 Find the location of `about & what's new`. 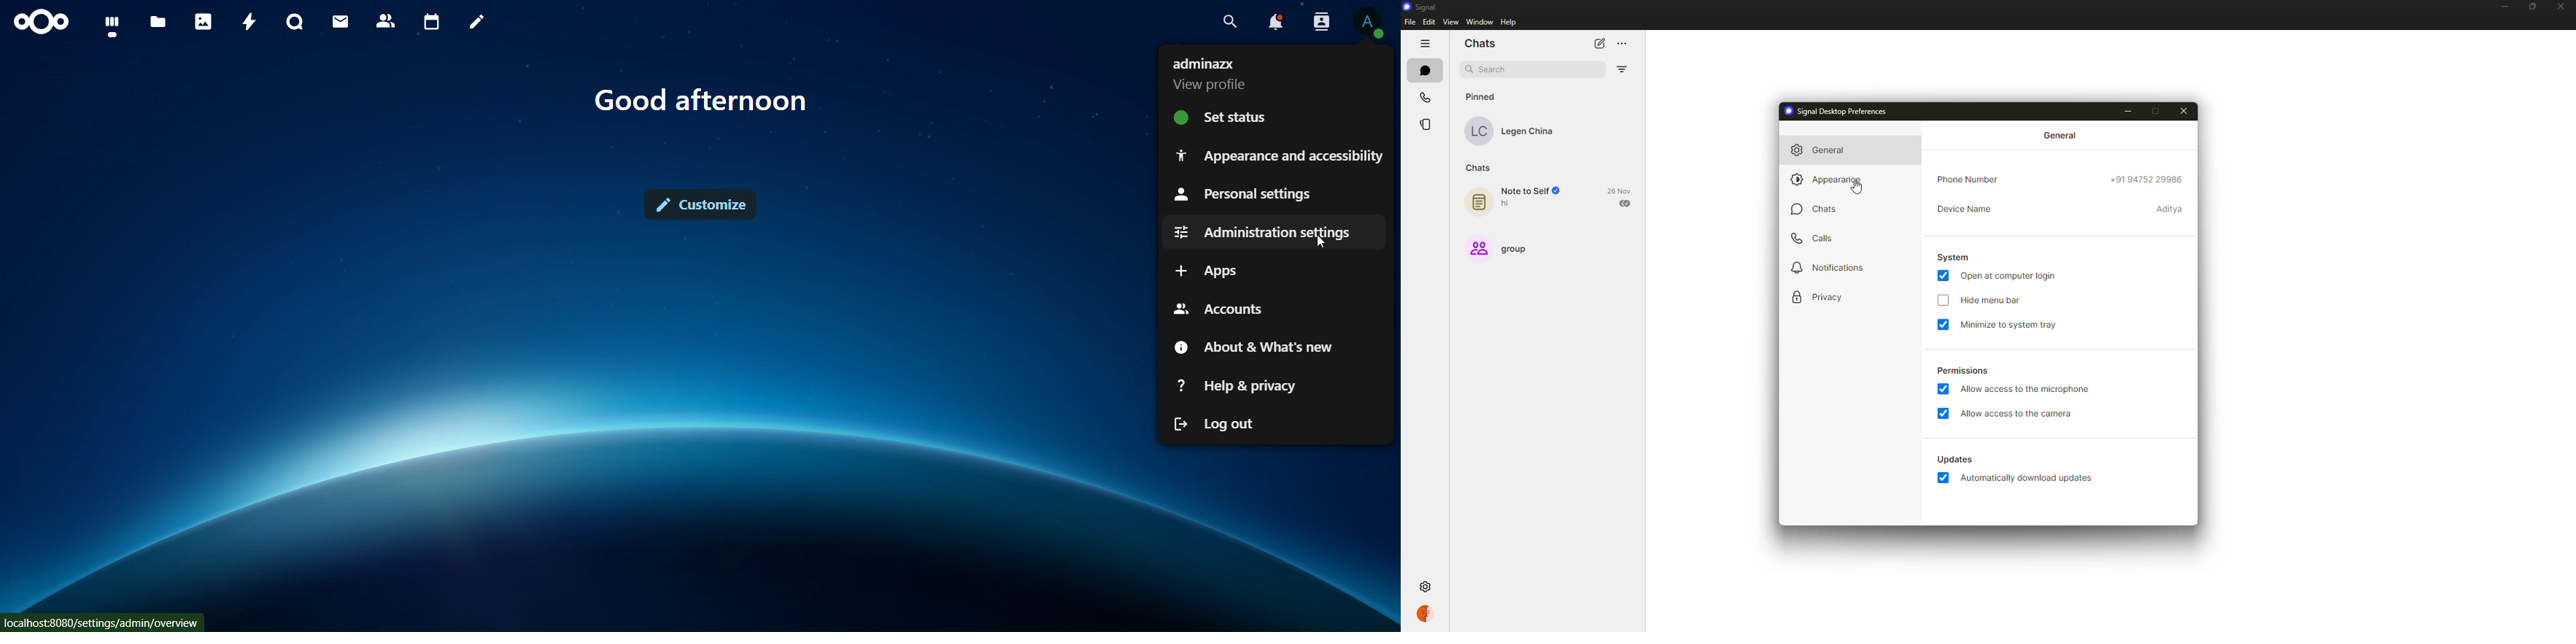

about & what's new is located at coordinates (1253, 347).